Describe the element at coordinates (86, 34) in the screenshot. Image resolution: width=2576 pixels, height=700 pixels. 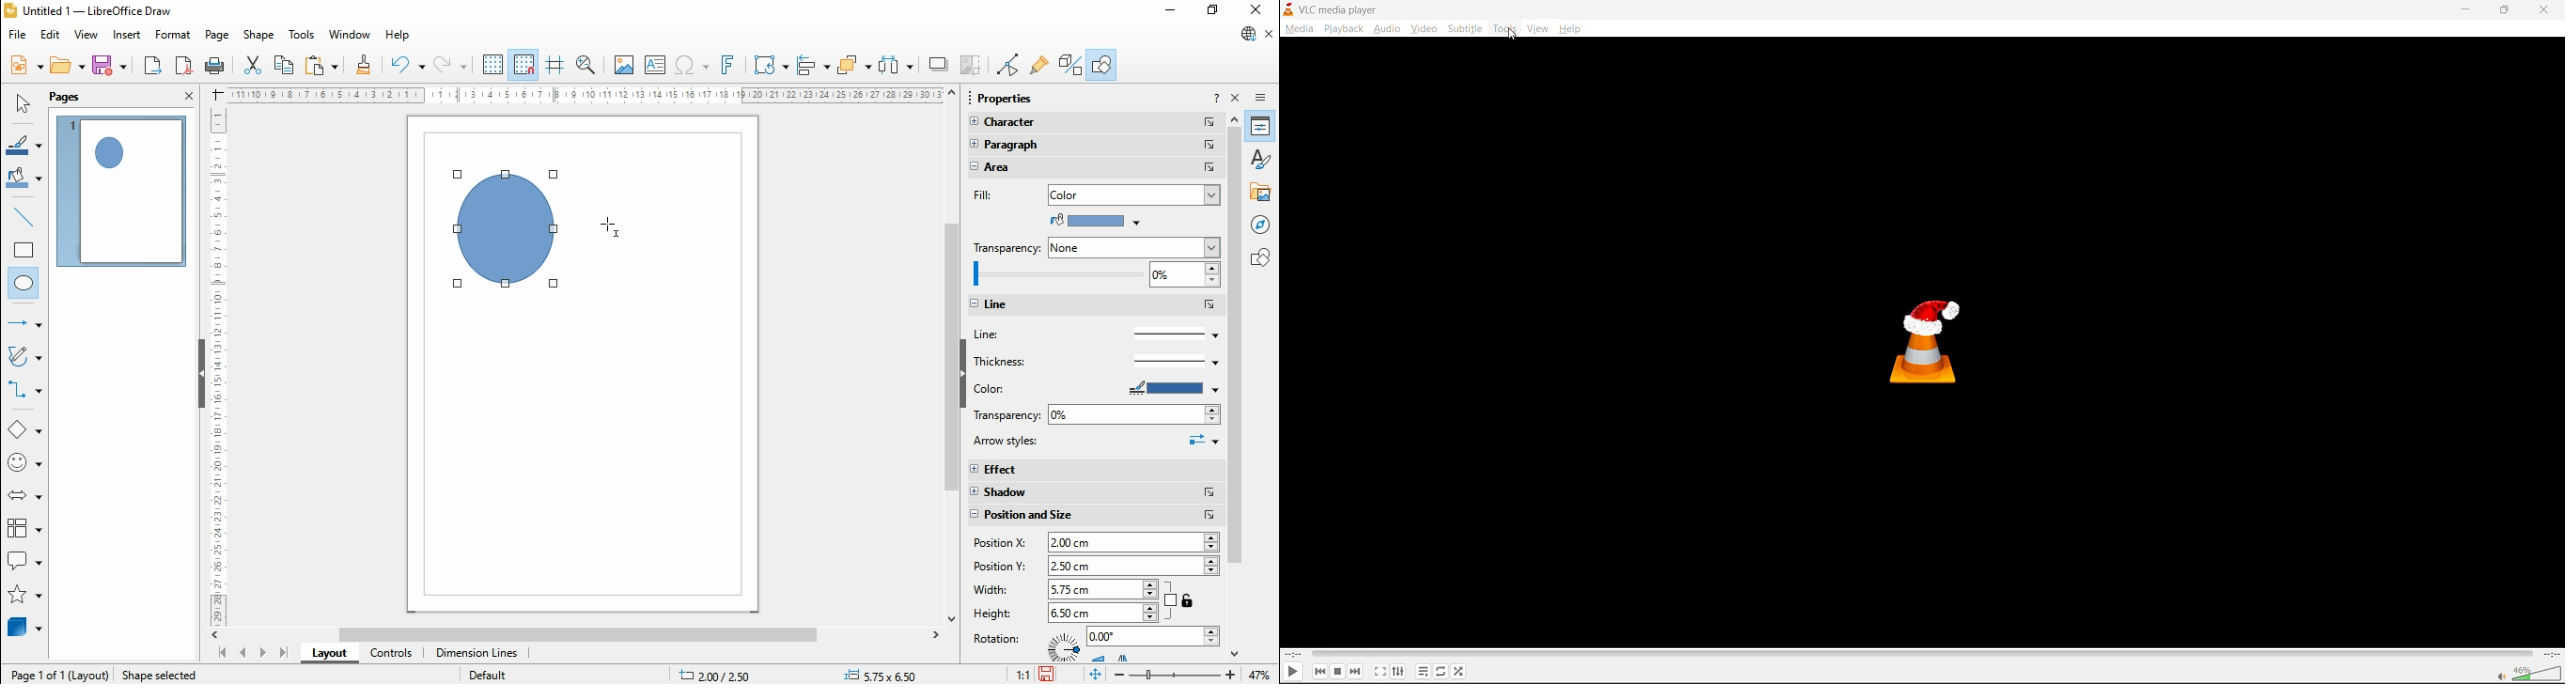
I see `view` at that location.